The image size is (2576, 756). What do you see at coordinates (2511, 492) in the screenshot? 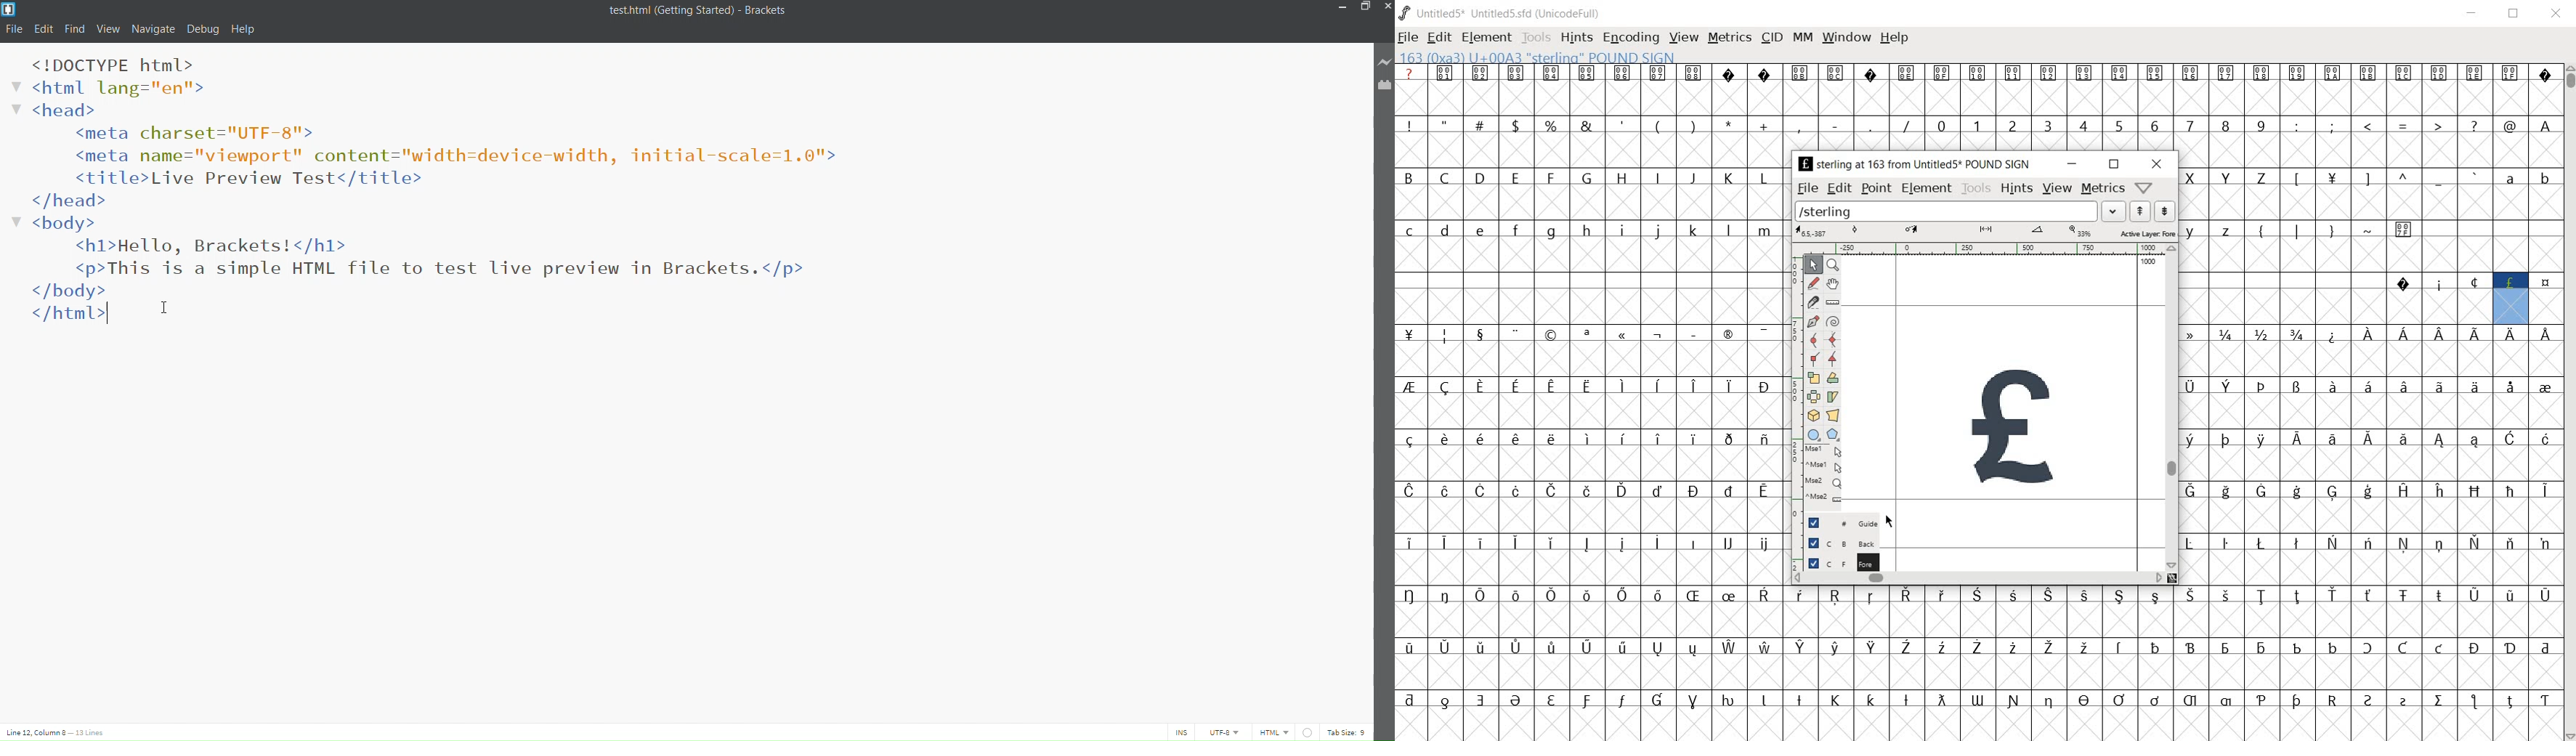
I see `Symbol` at bounding box center [2511, 492].